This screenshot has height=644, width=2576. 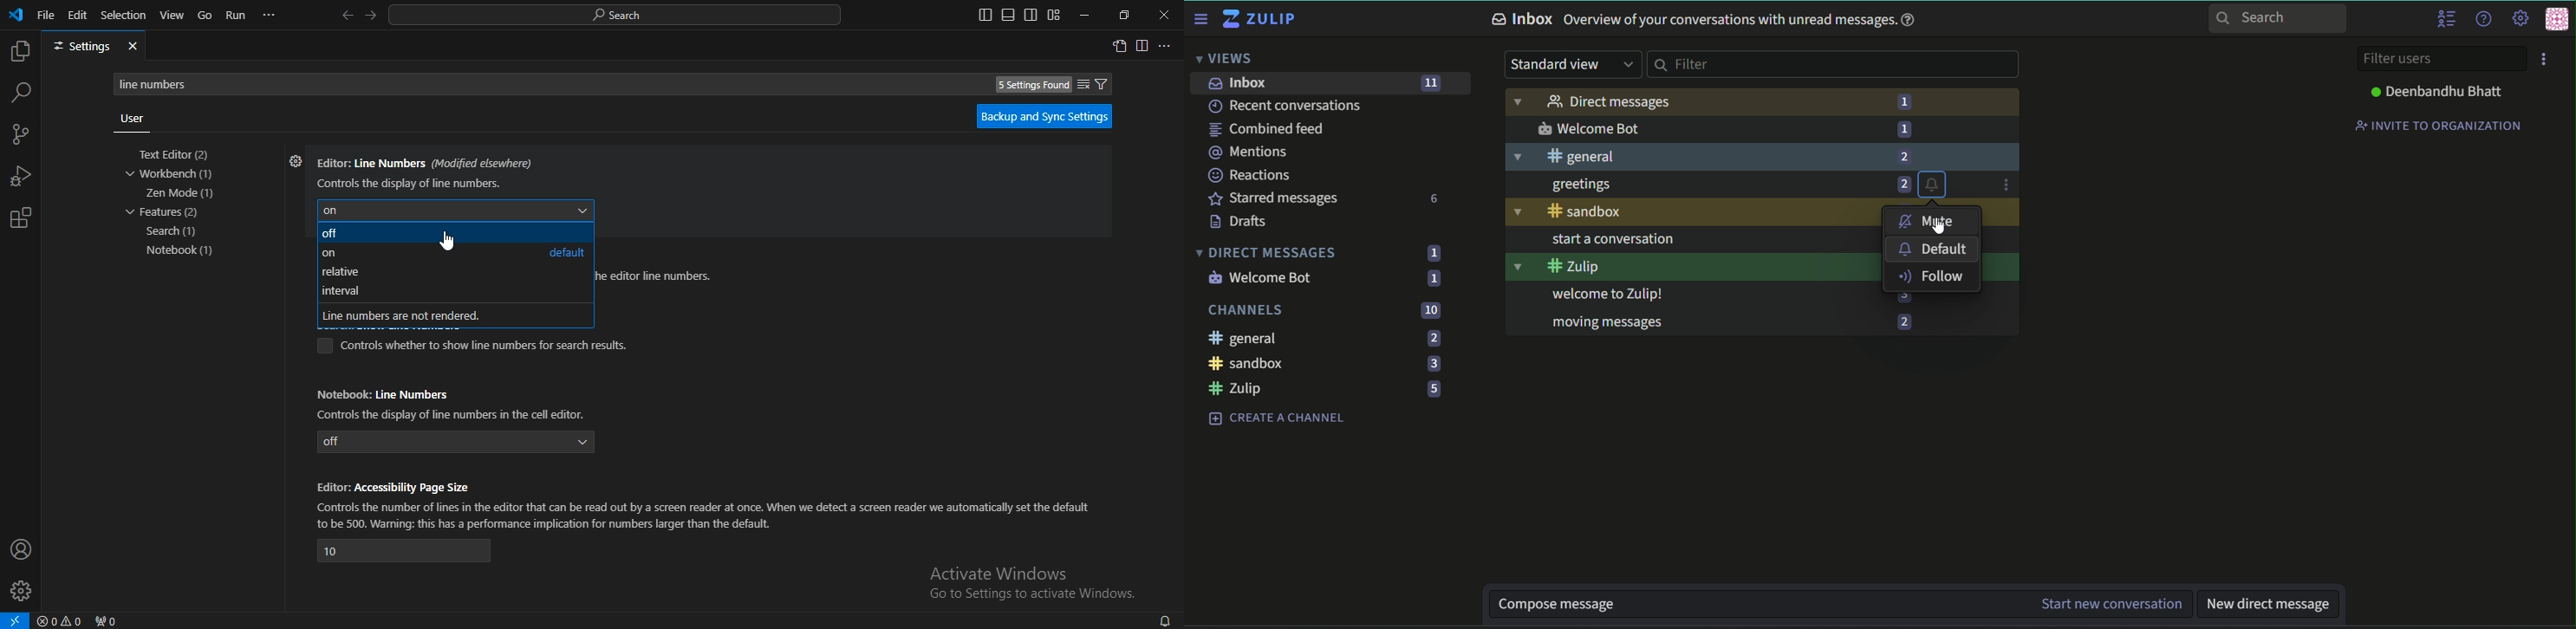 I want to click on numbers, so click(x=1436, y=198).